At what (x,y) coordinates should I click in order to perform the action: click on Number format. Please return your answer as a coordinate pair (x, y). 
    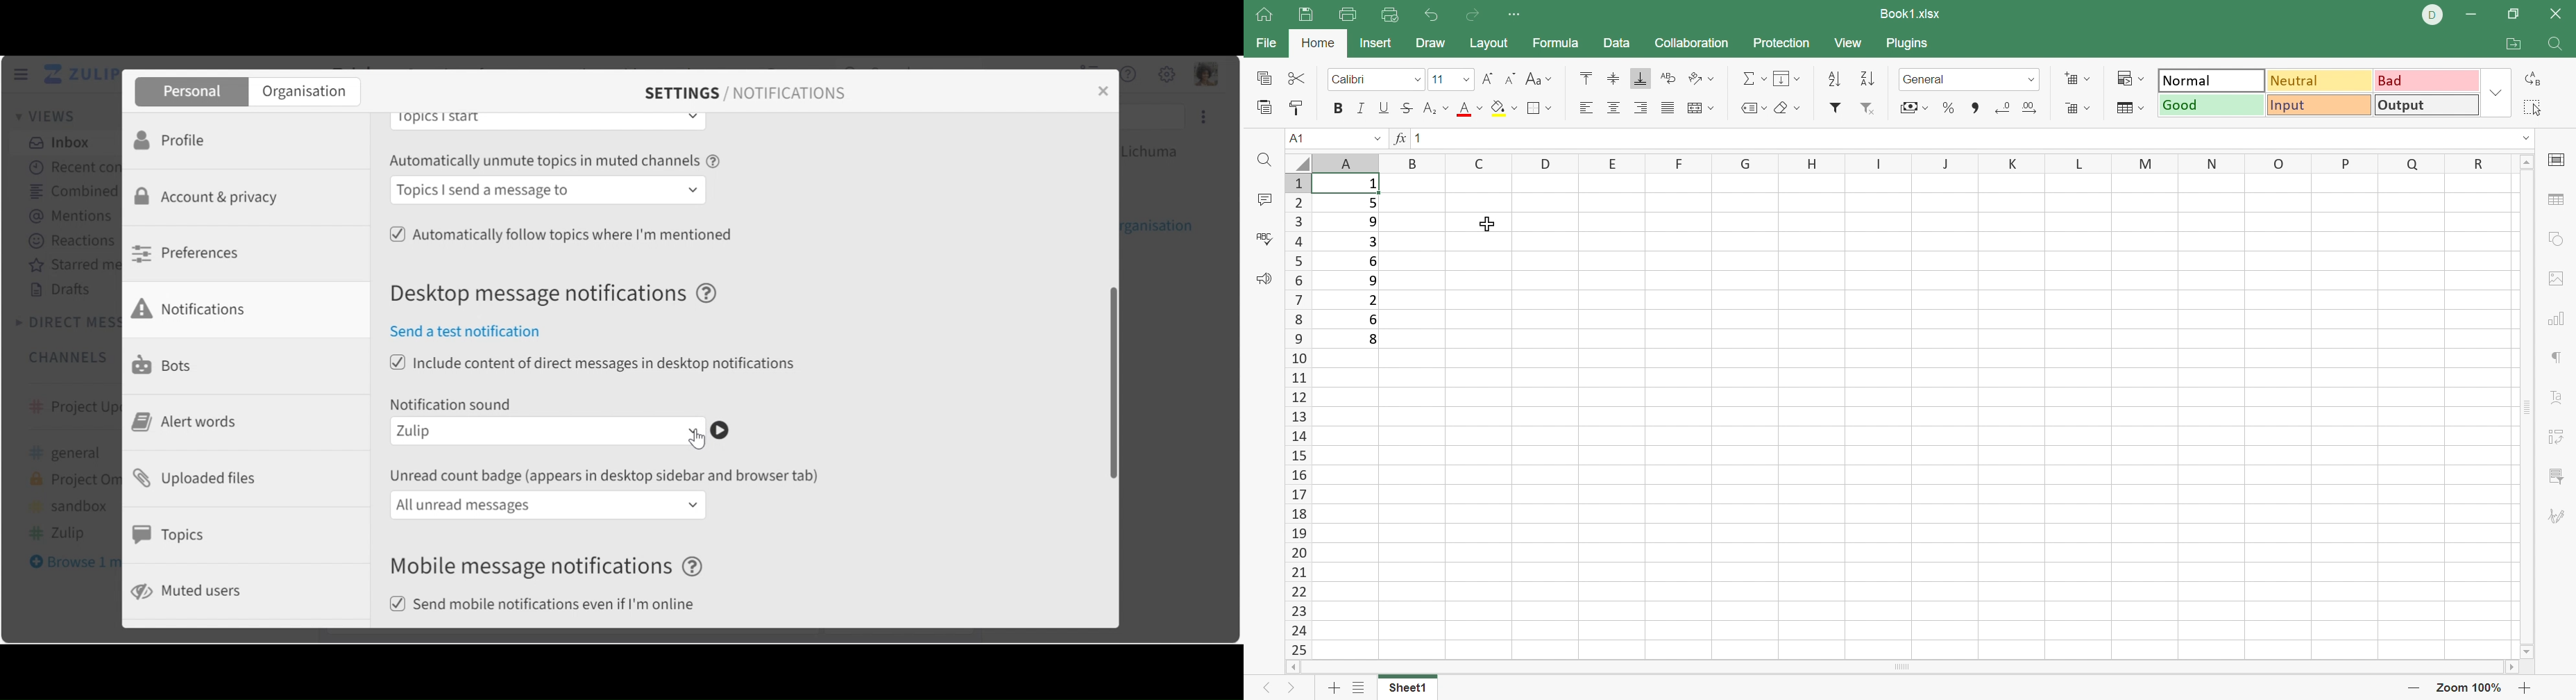
    Looking at the image, I should click on (1951, 79).